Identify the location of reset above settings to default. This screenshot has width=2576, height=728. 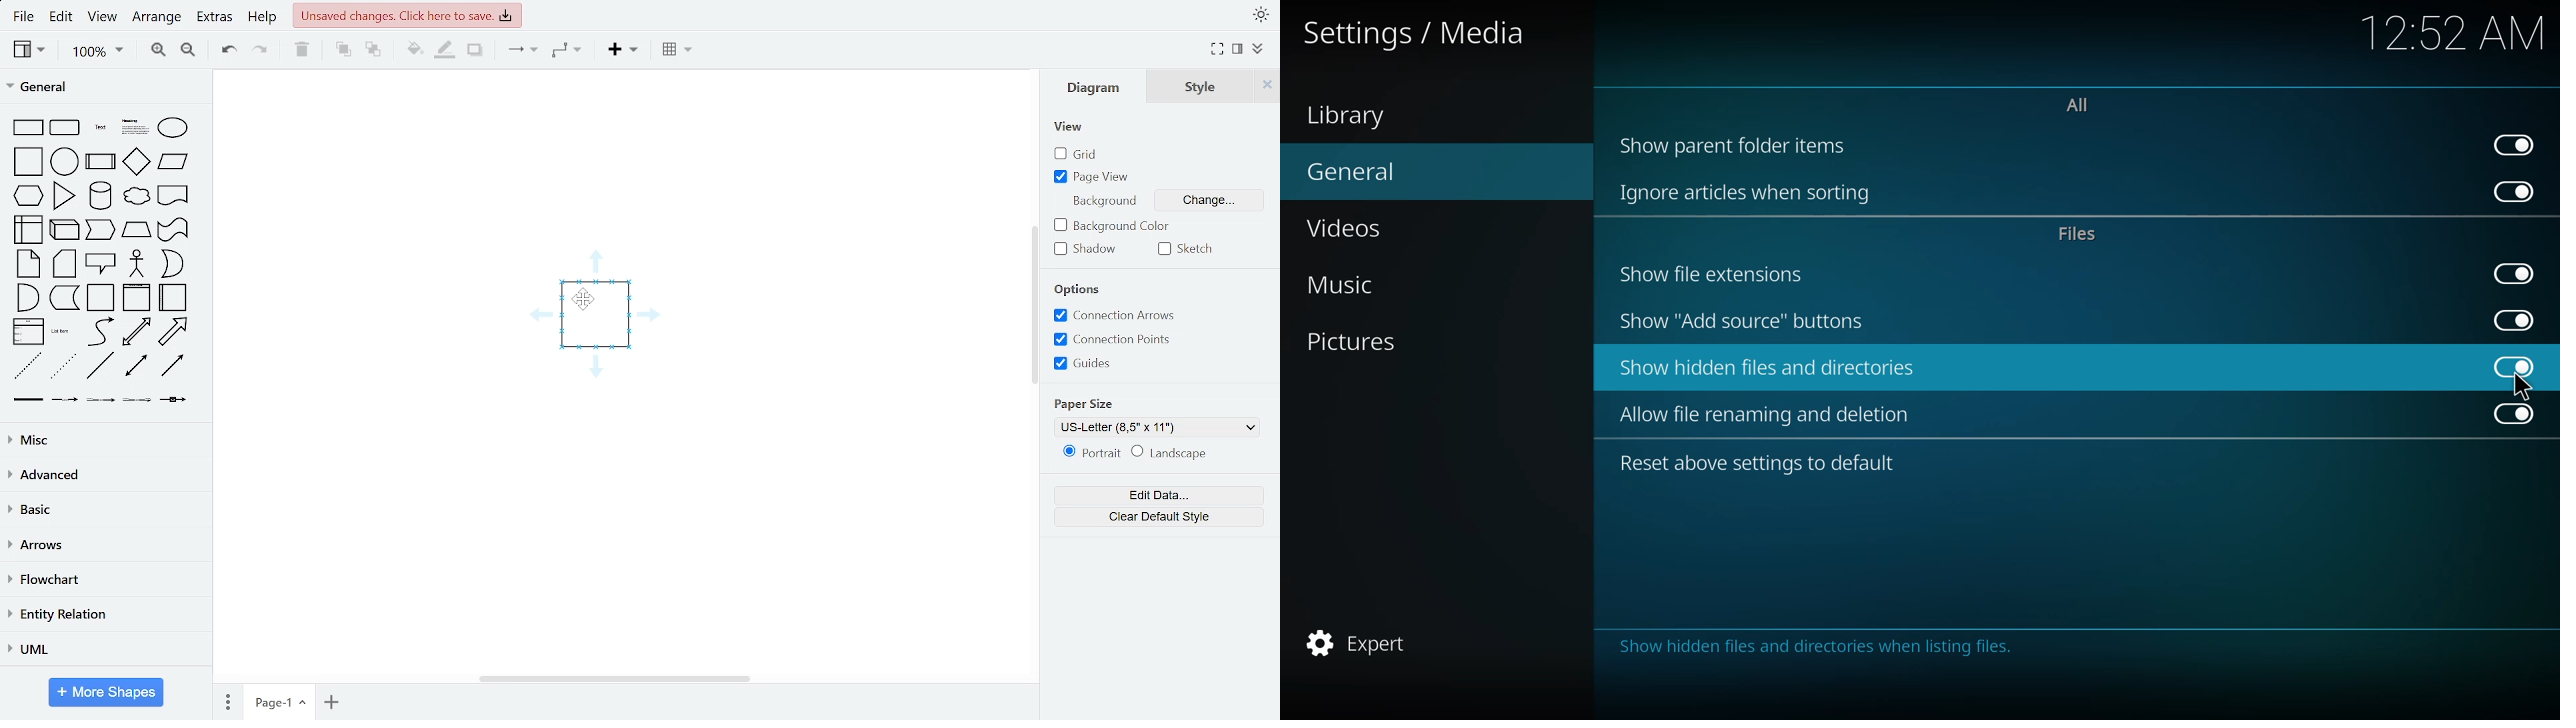
(1760, 465).